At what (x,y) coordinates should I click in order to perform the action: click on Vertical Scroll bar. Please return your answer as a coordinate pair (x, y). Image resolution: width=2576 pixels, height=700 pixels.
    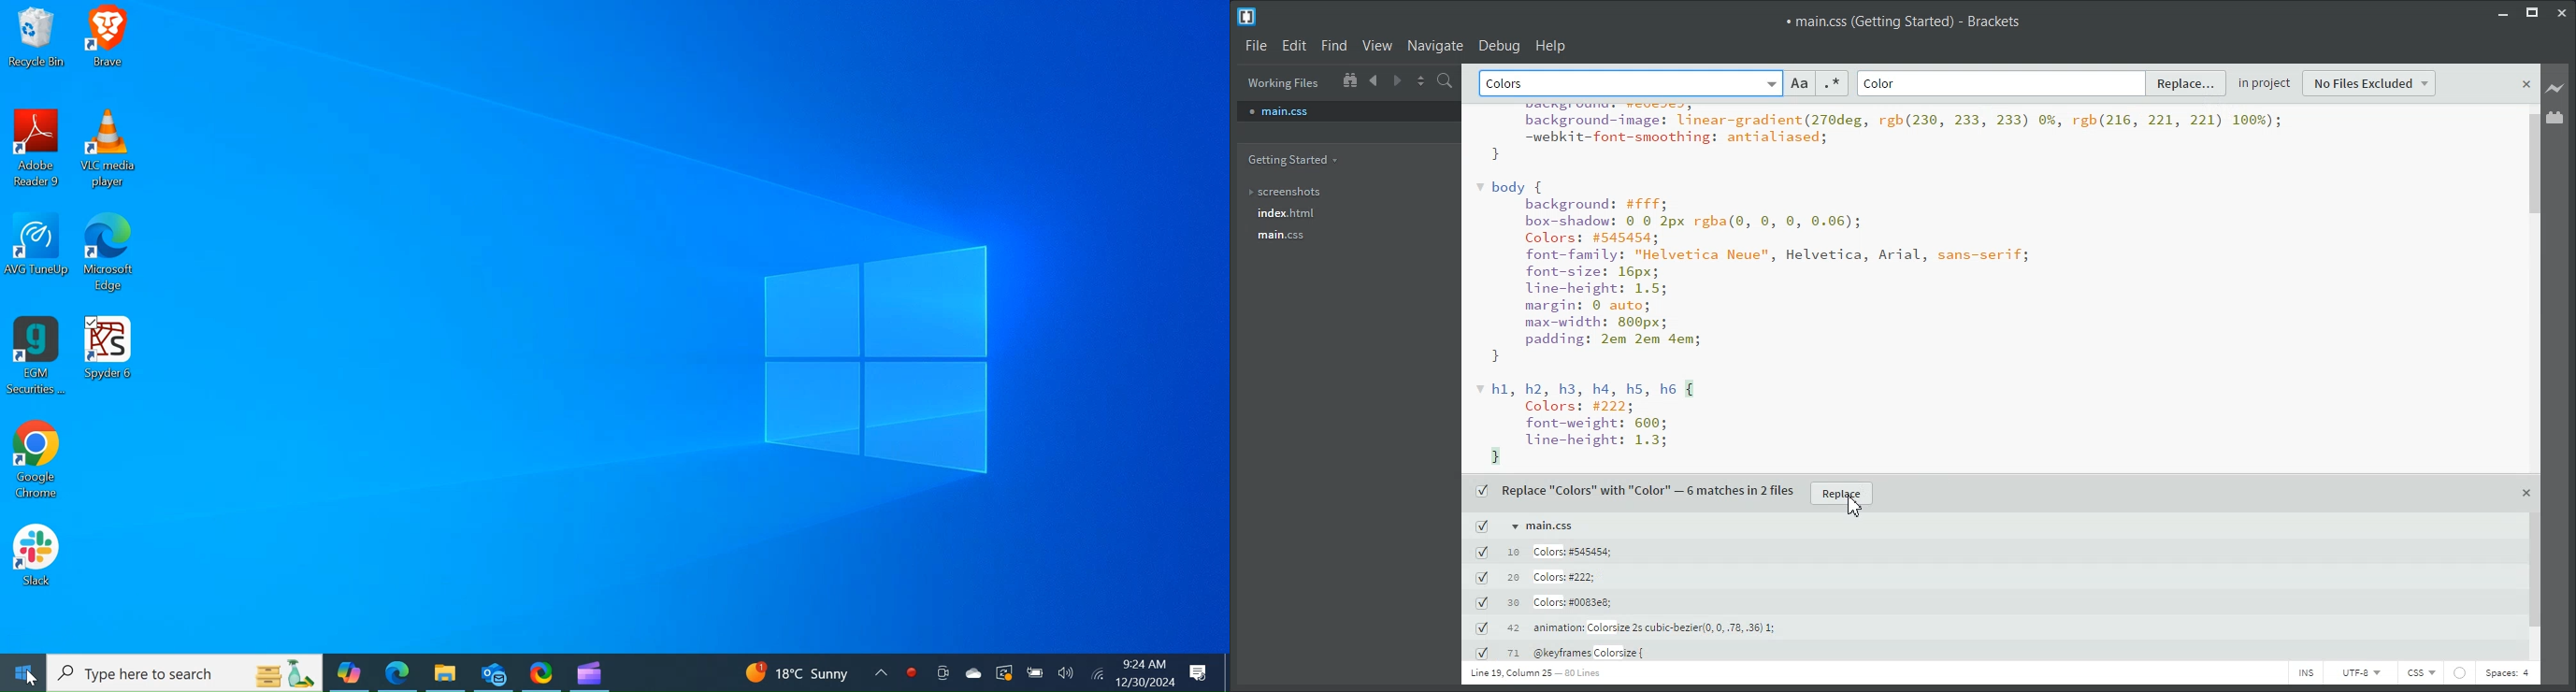
    Looking at the image, I should click on (2533, 383).